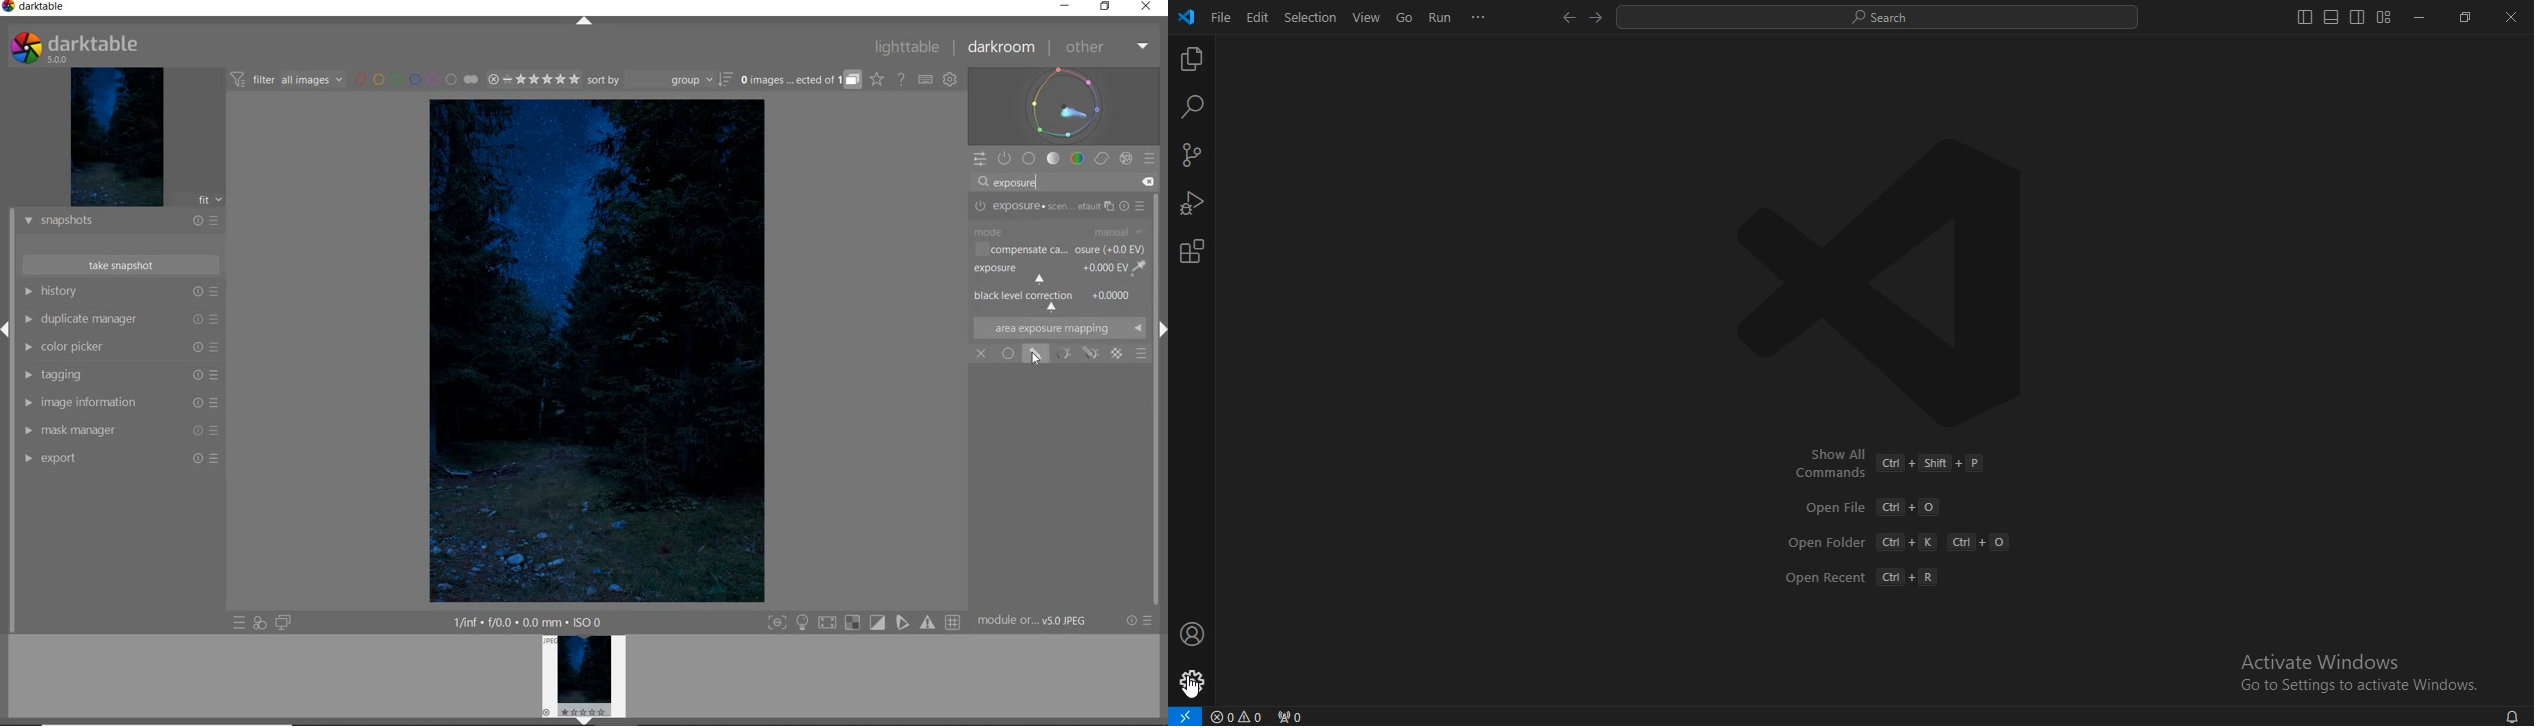 This screenshot has height=728, width=2548. I want to click on MASK MANAGER, so click(119, 431).